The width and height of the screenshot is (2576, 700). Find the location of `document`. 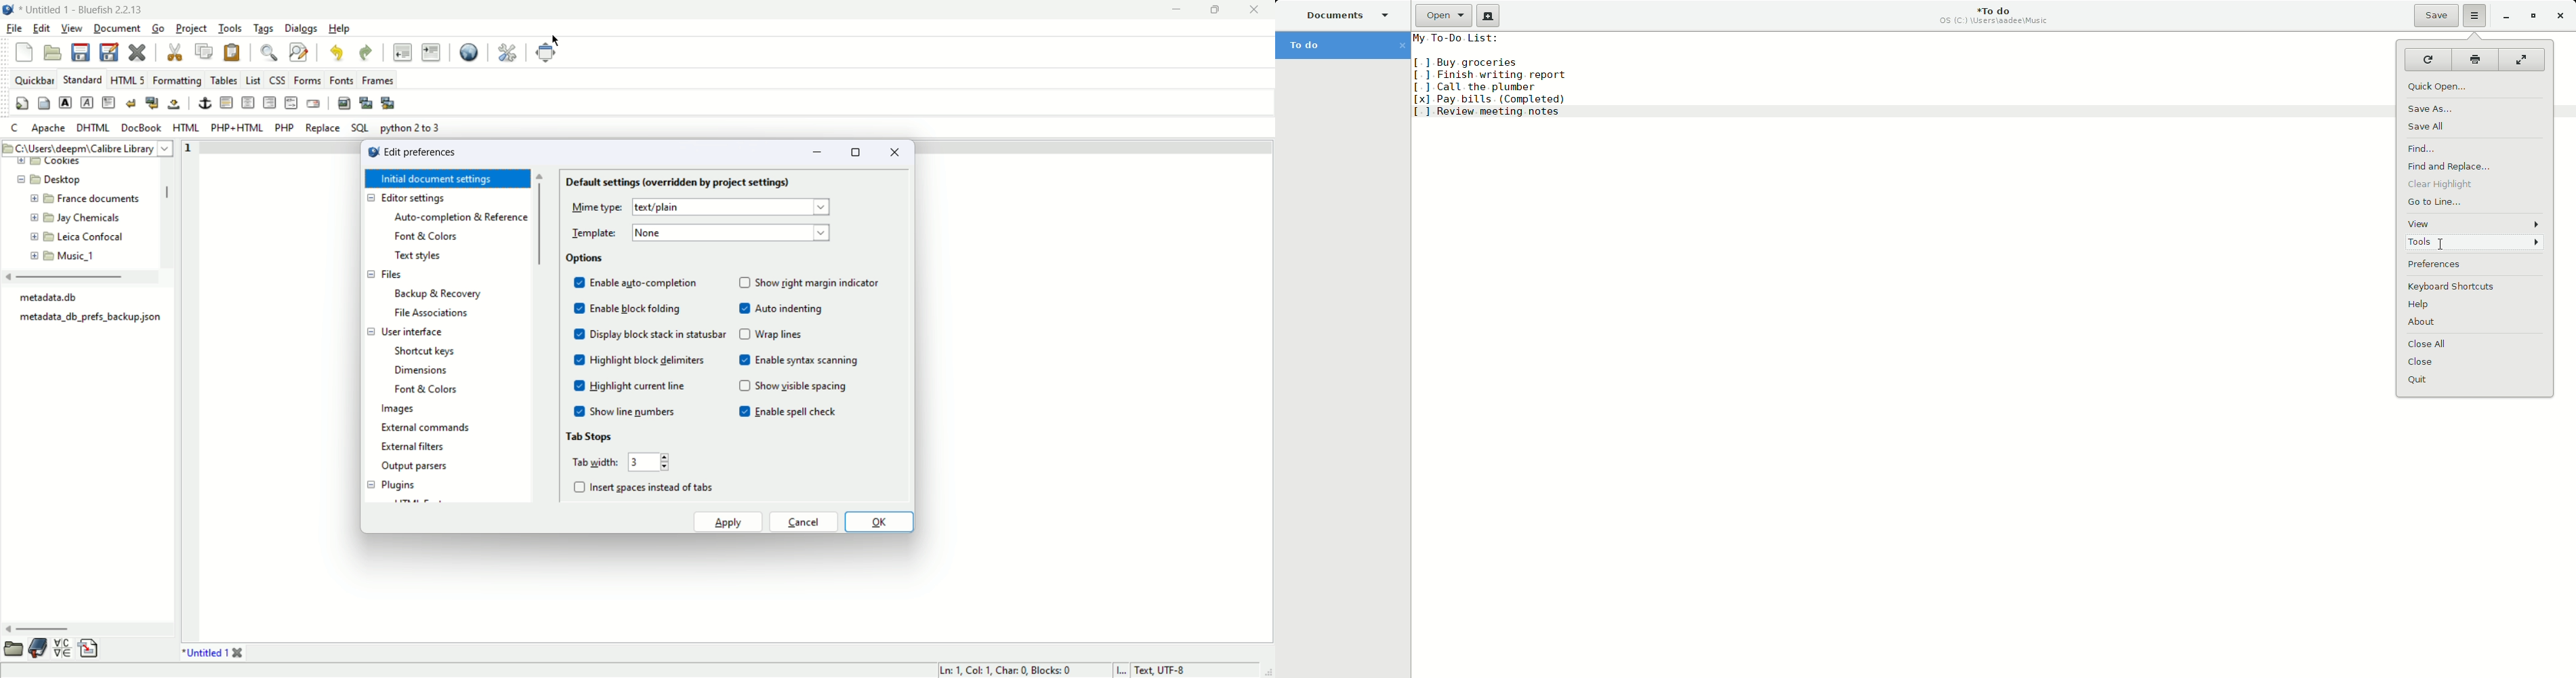

document is located at coordinates (117, 28).